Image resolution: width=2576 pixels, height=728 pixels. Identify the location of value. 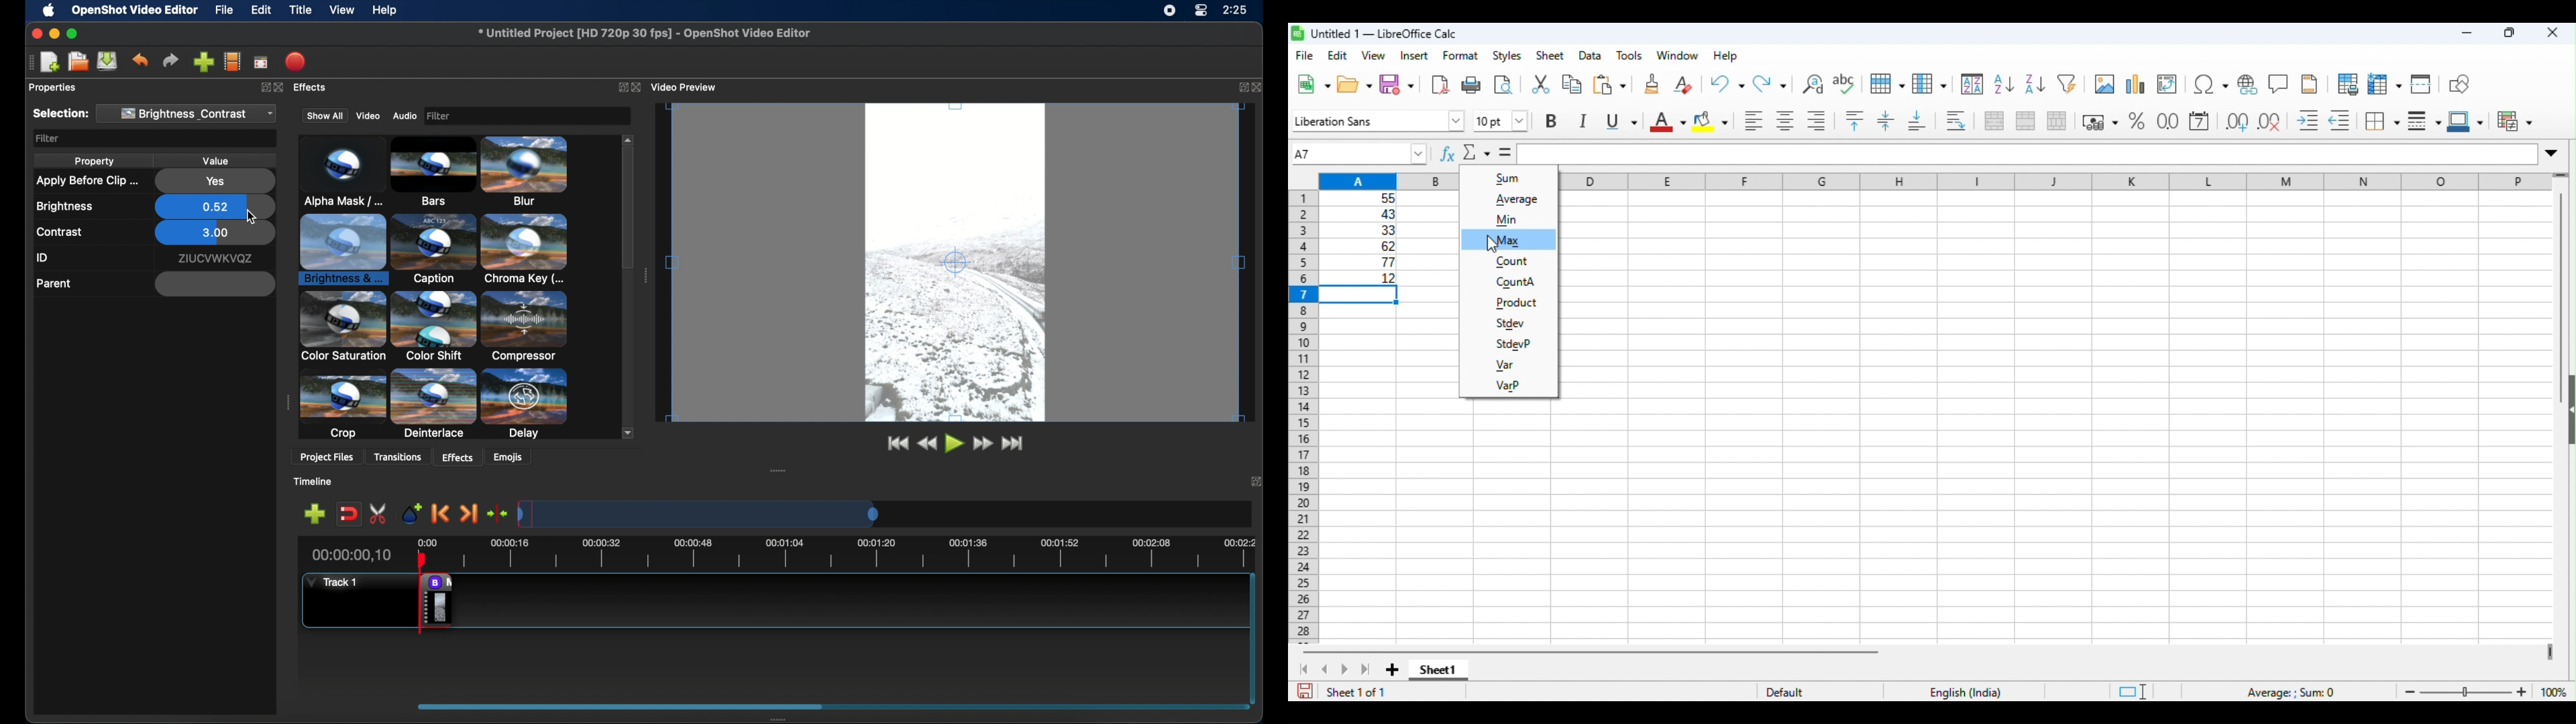
(217, 160).